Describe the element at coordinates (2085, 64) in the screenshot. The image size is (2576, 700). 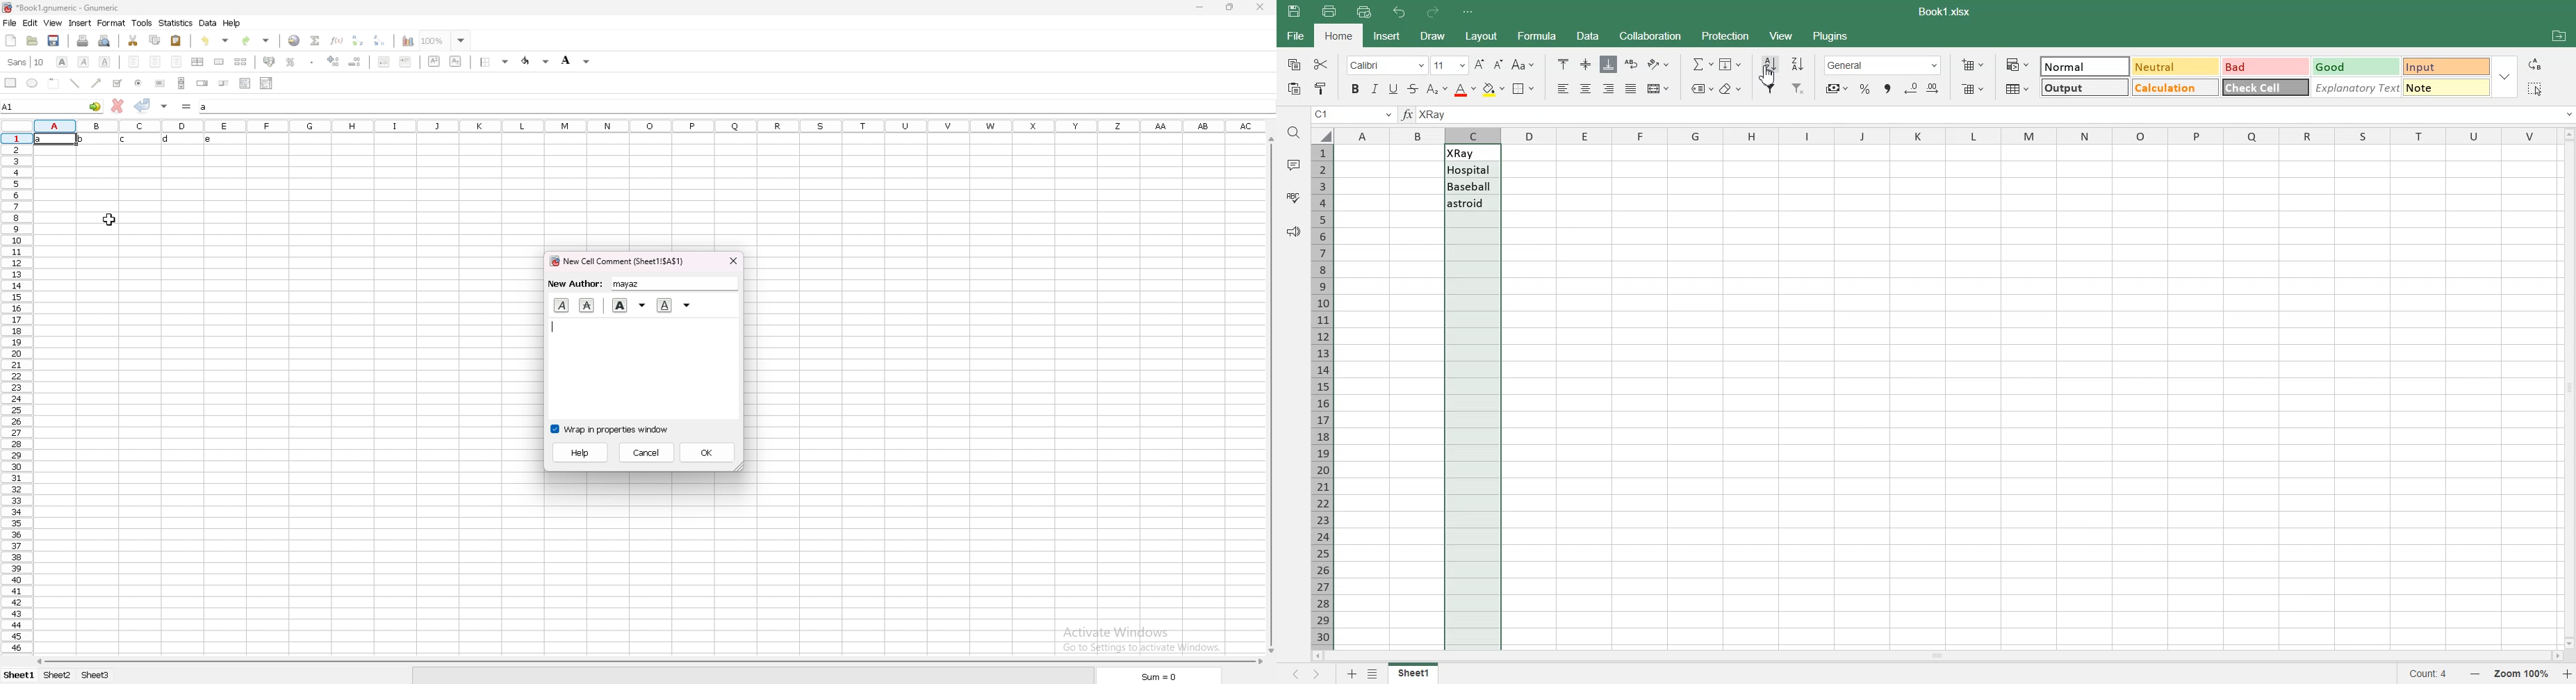
I see `Normal` at that location.